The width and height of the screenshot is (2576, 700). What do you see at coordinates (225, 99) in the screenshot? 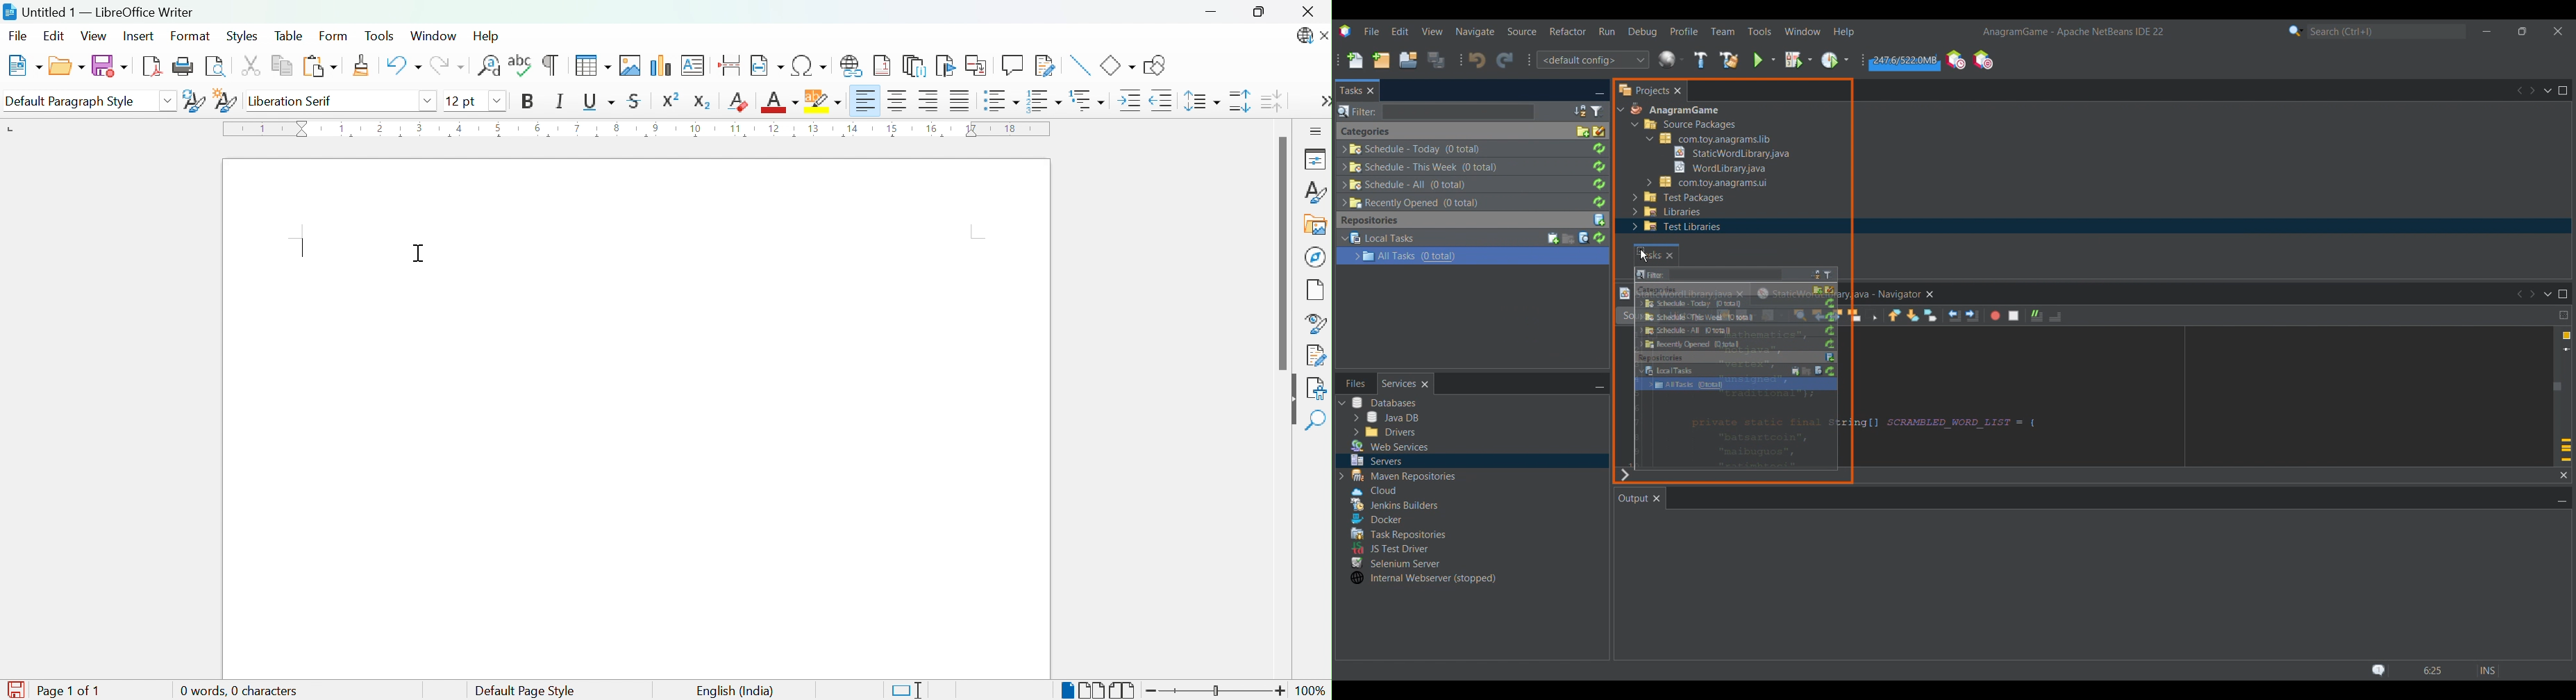
I see `New Style from Selection` at bounding box center [225, 99].